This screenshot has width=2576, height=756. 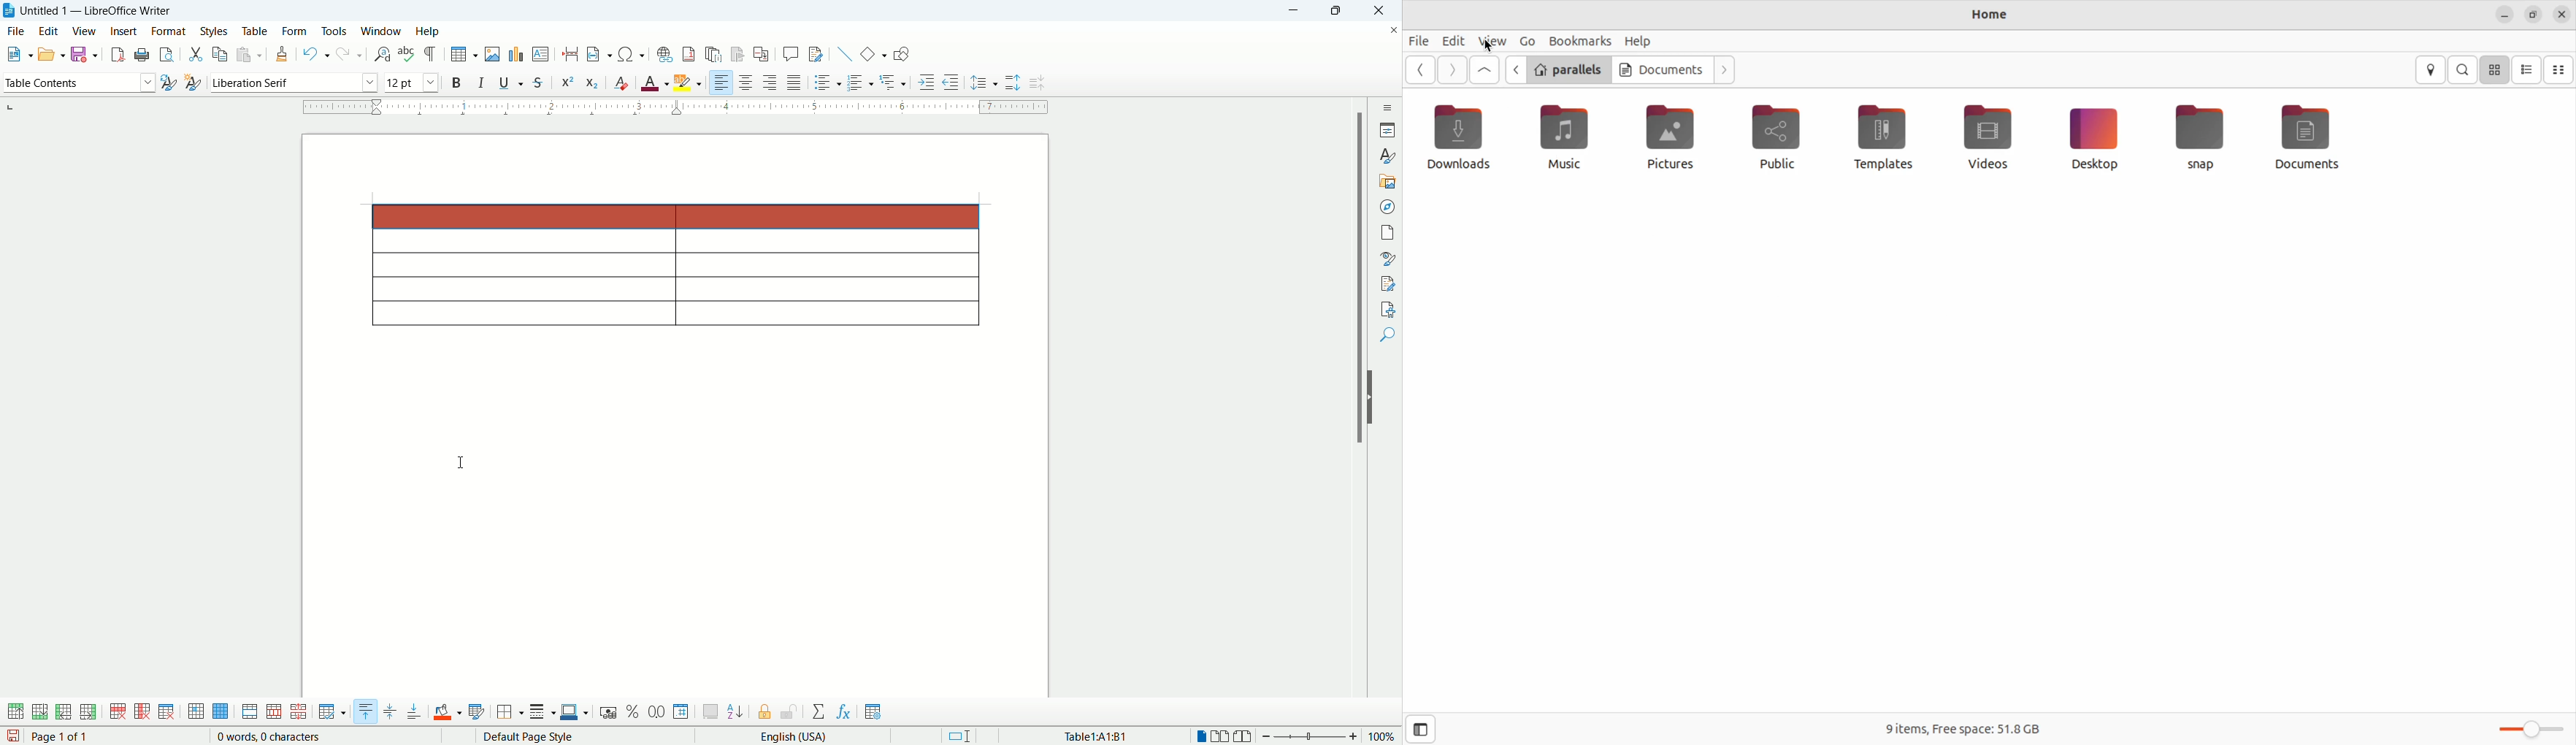 I want to click on formatting mask, so click(x=432, y=53).